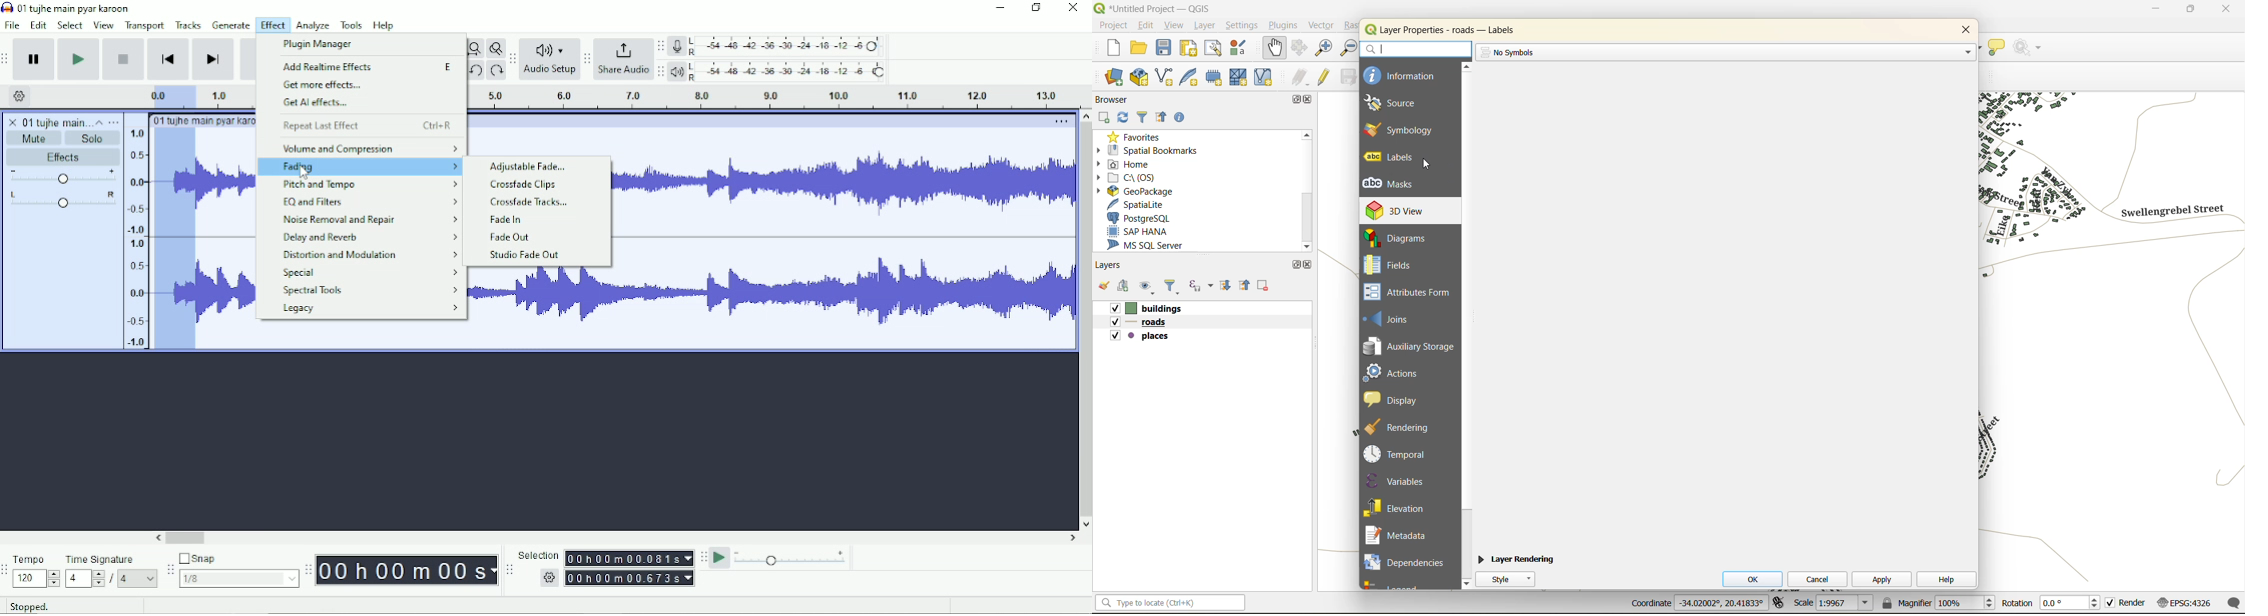 The image size is (2268, 616). I want to click on spatialite, so click(1137, 205).